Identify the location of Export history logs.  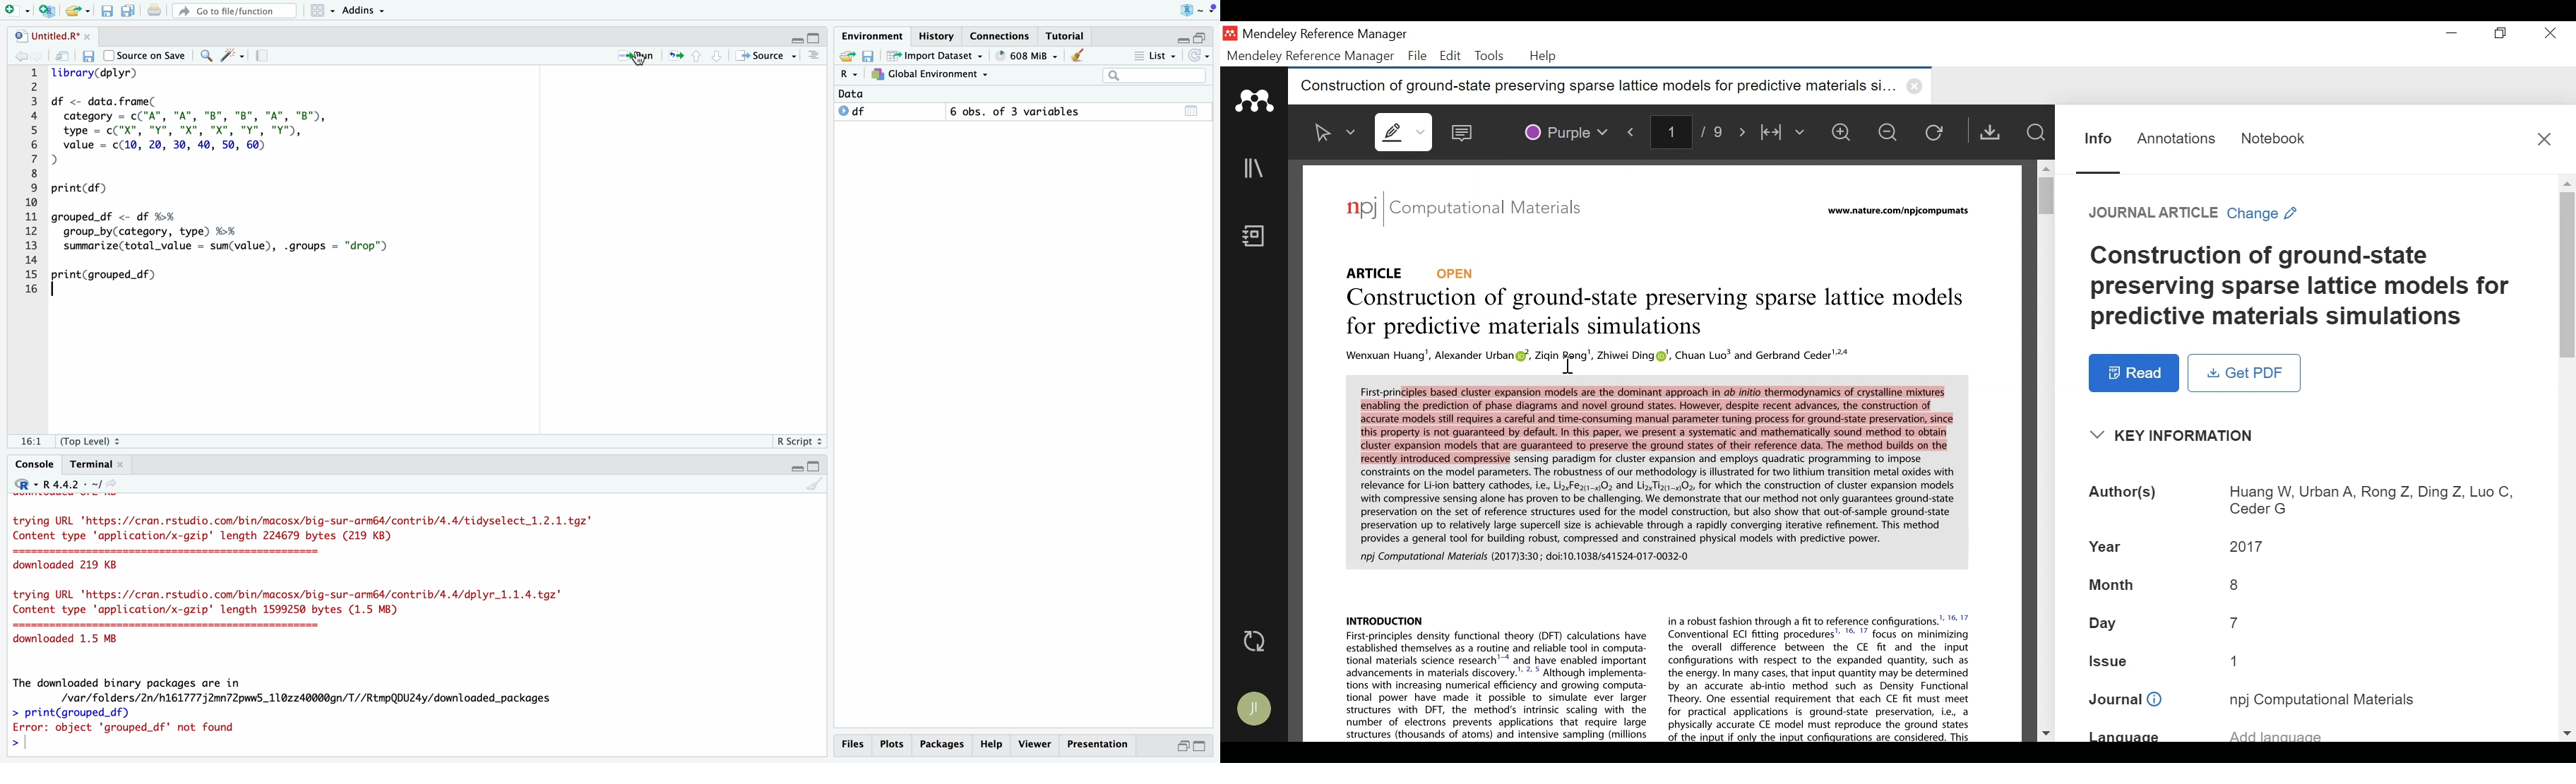
(849, 56).